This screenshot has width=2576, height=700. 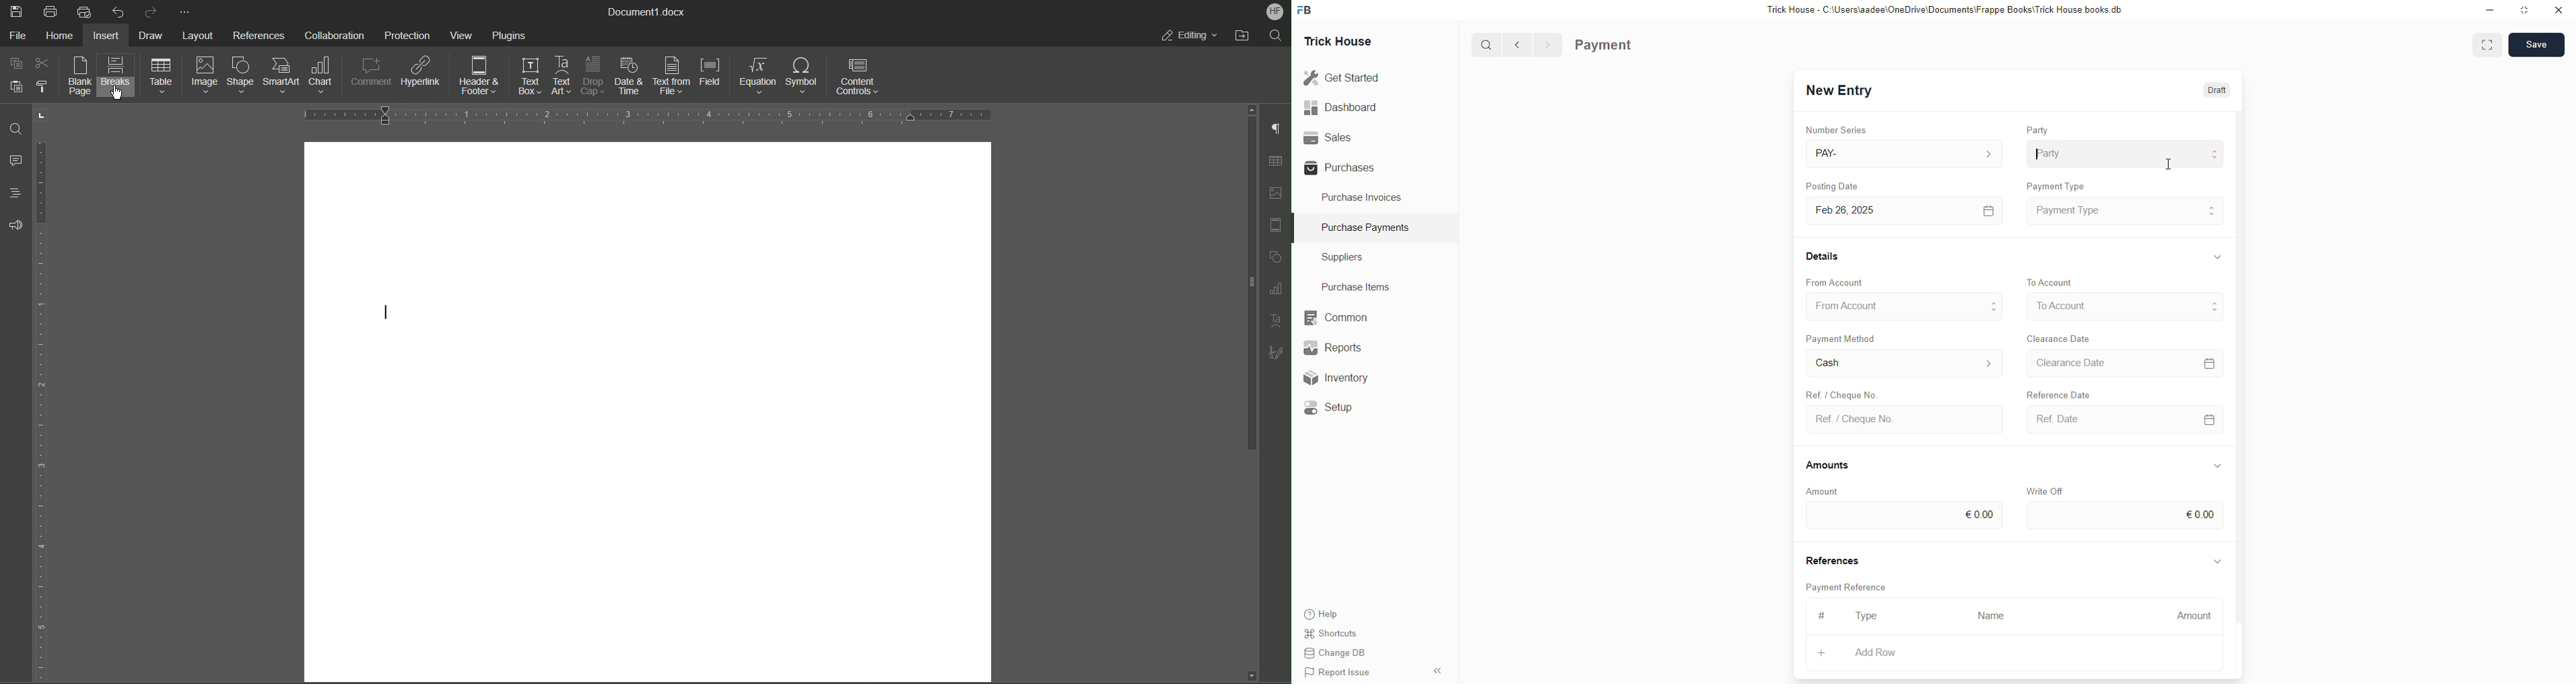 I want to click on New Entry, so click(x=1840, y=92).